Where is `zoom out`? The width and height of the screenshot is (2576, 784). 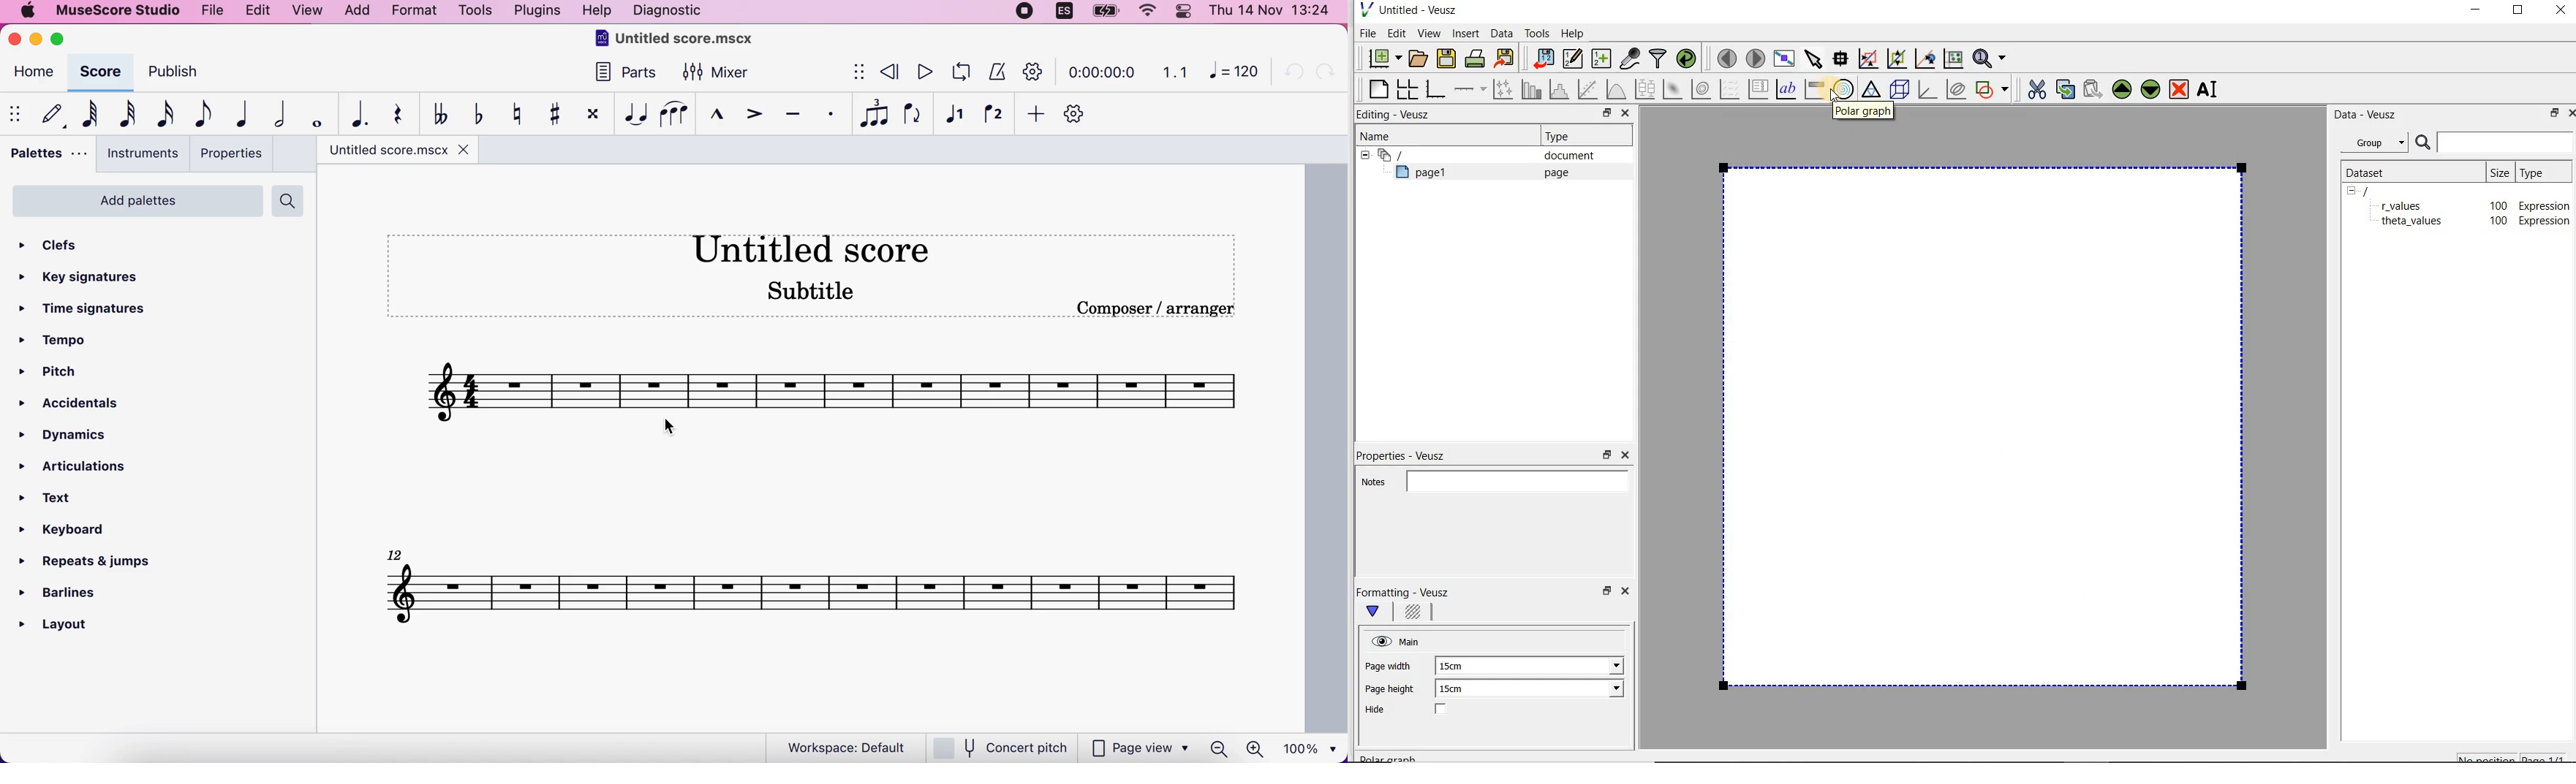
zoom out is located at coordinates (1217, 749).